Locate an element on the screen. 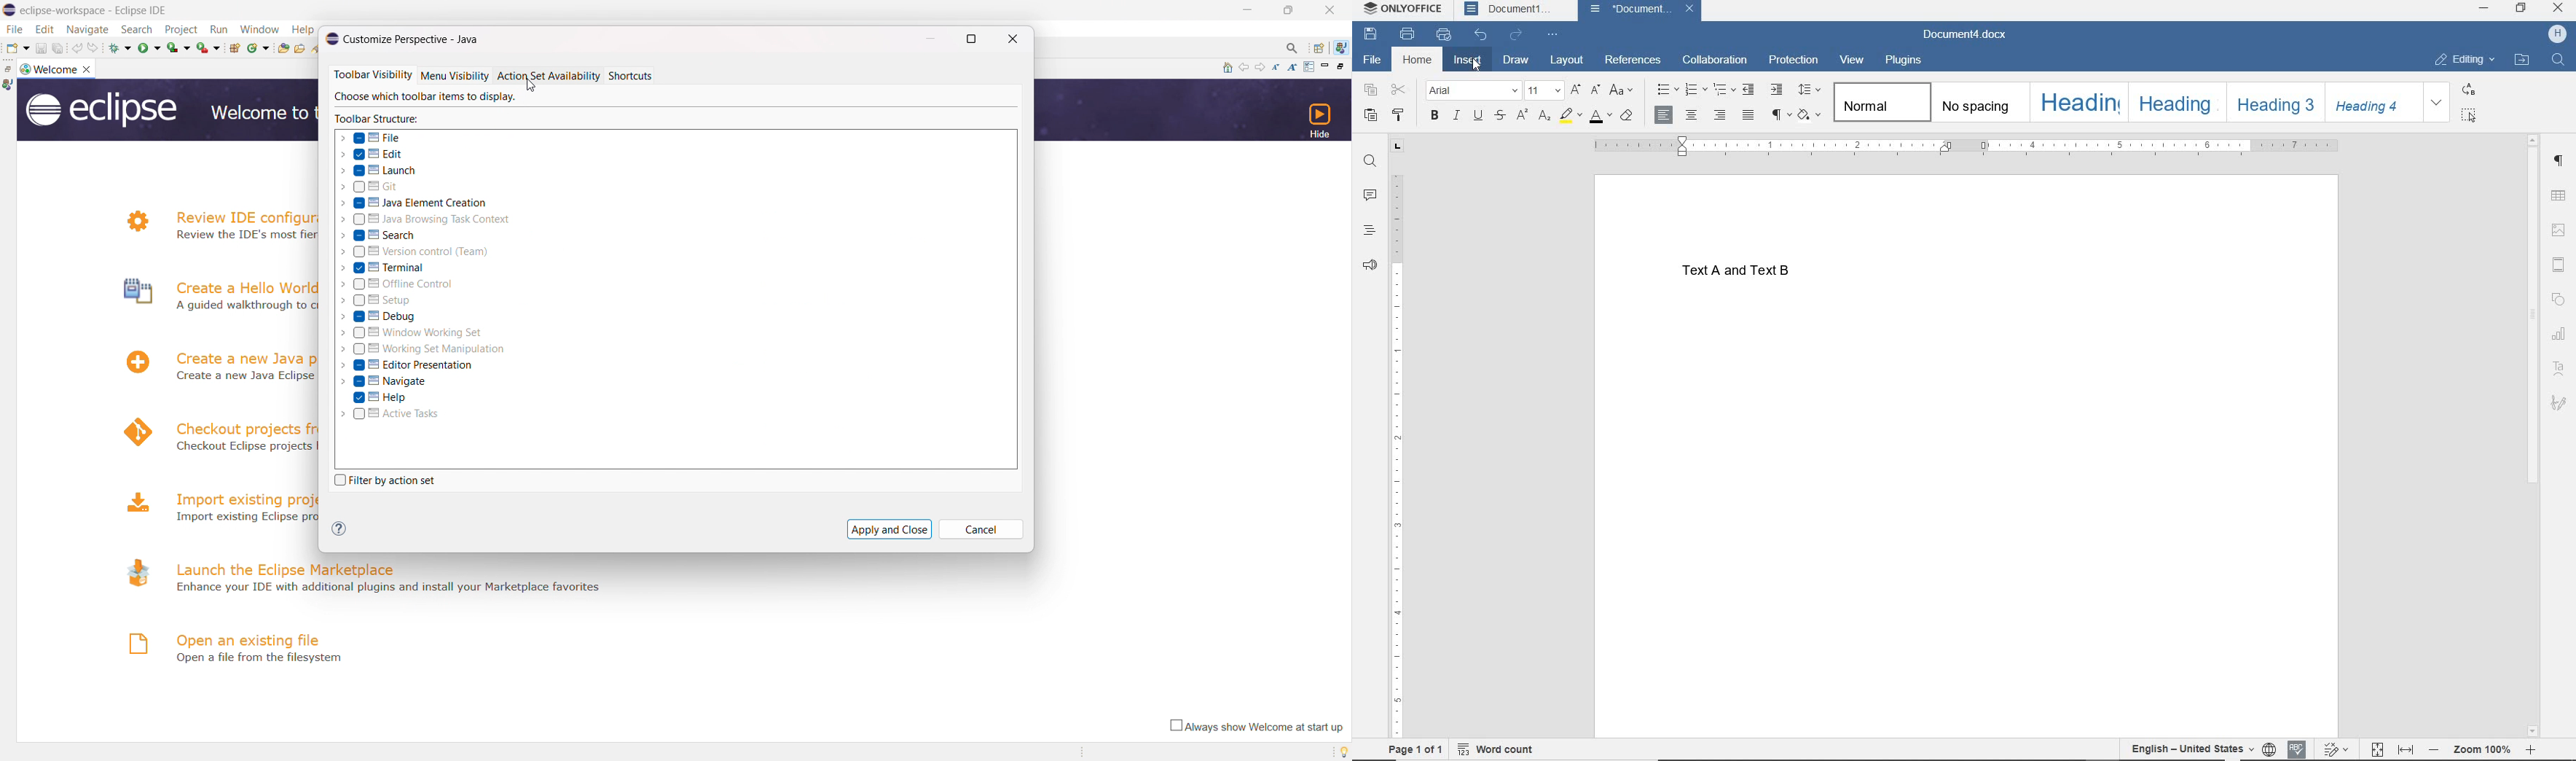  HEADING 2 is located at coordinates (2175, 101).